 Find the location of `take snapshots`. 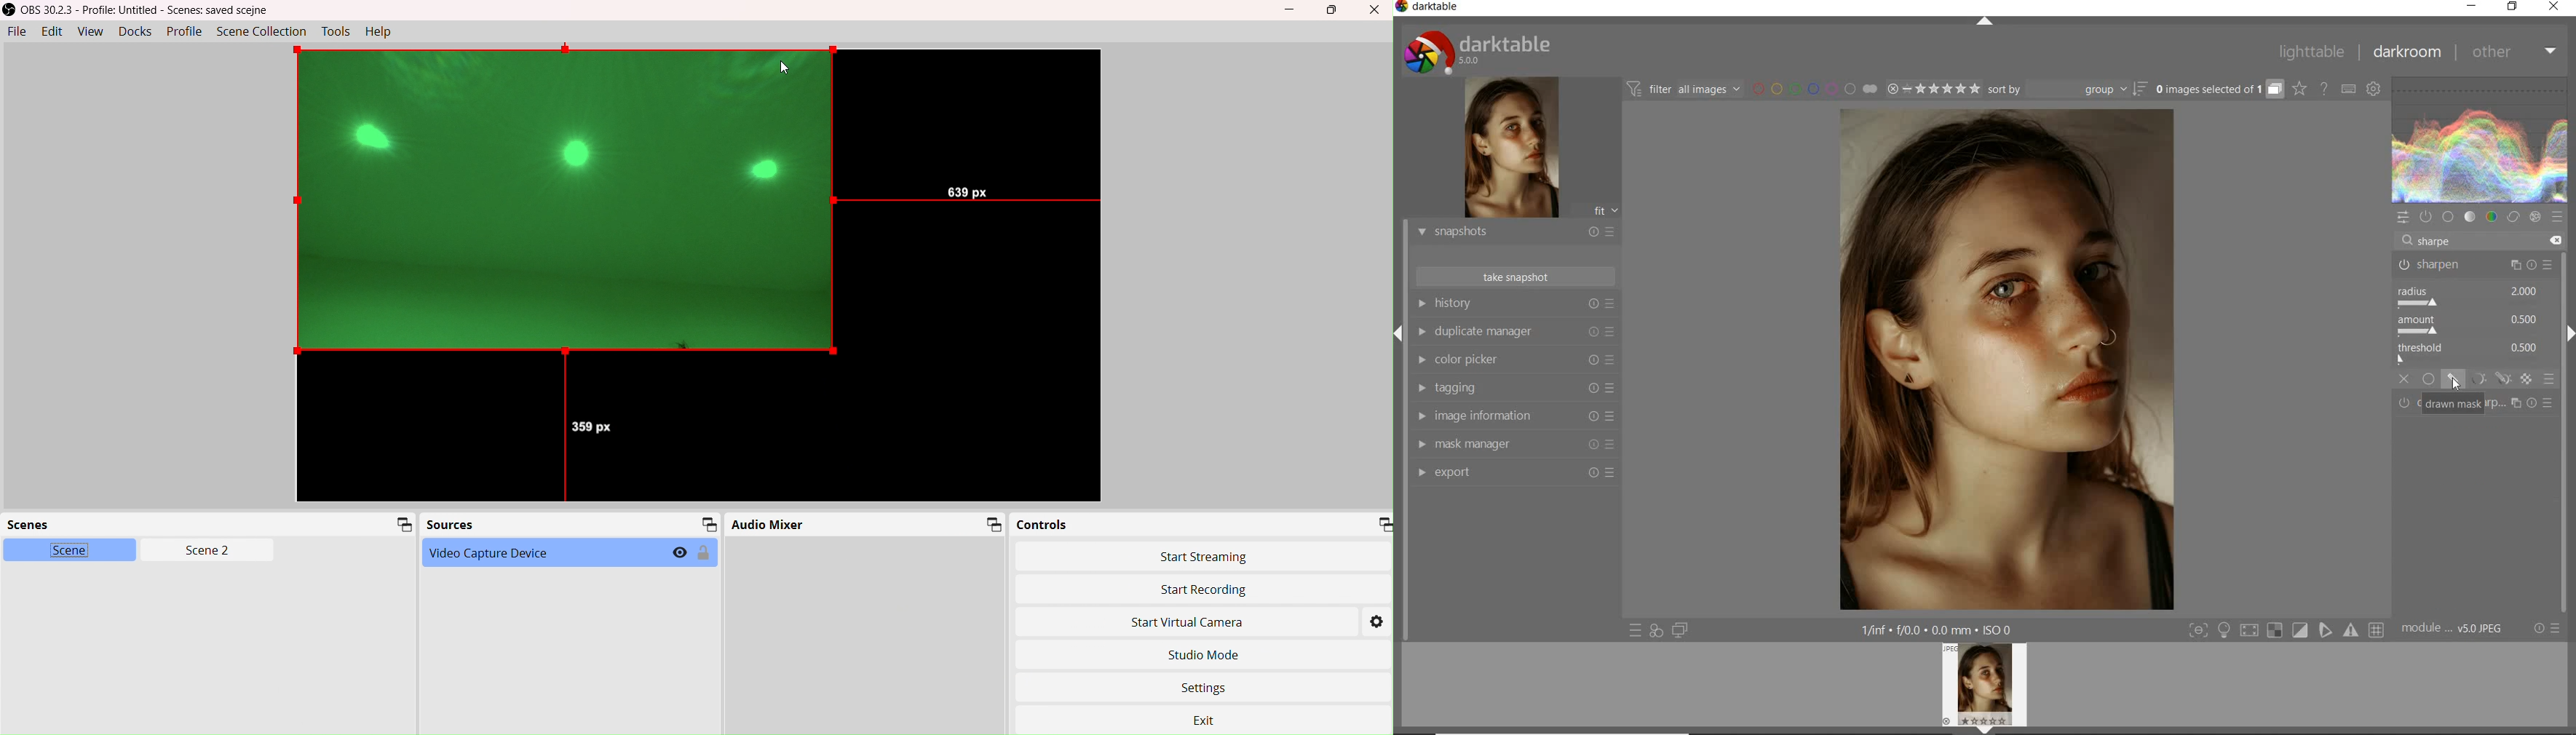

take snapshots is located at coordinates (1516, 277).